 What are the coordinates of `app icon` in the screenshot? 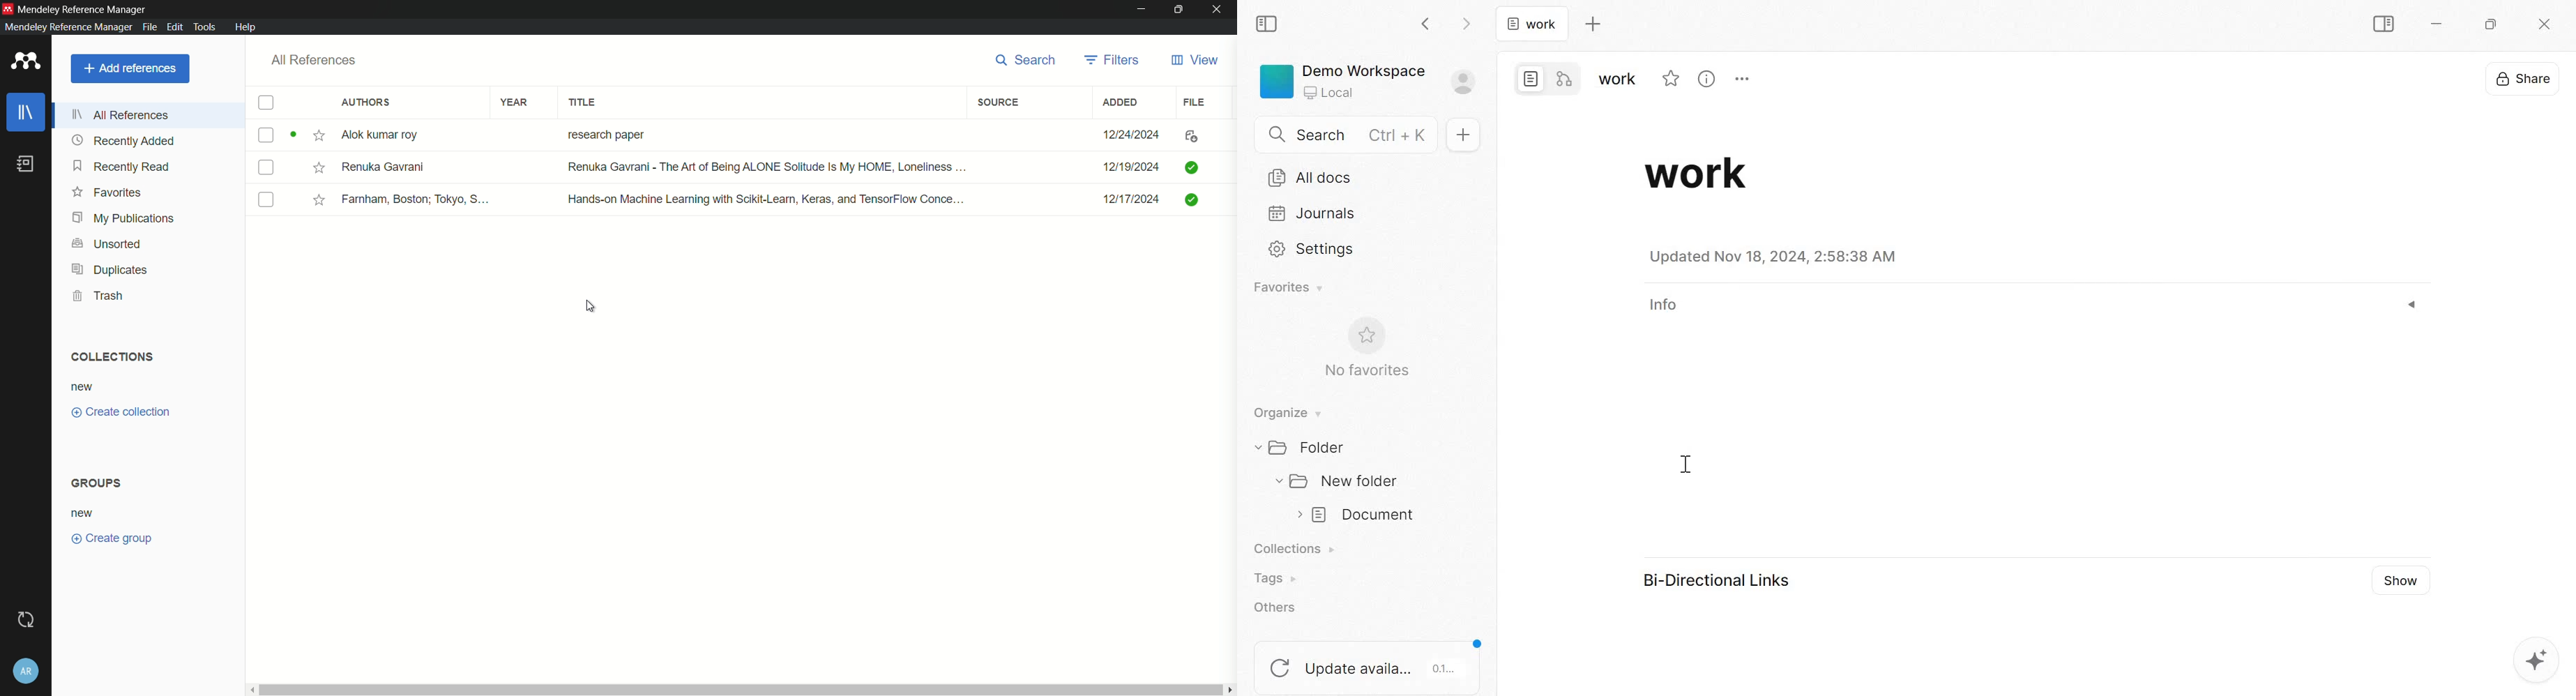 It's located at (26, 61).